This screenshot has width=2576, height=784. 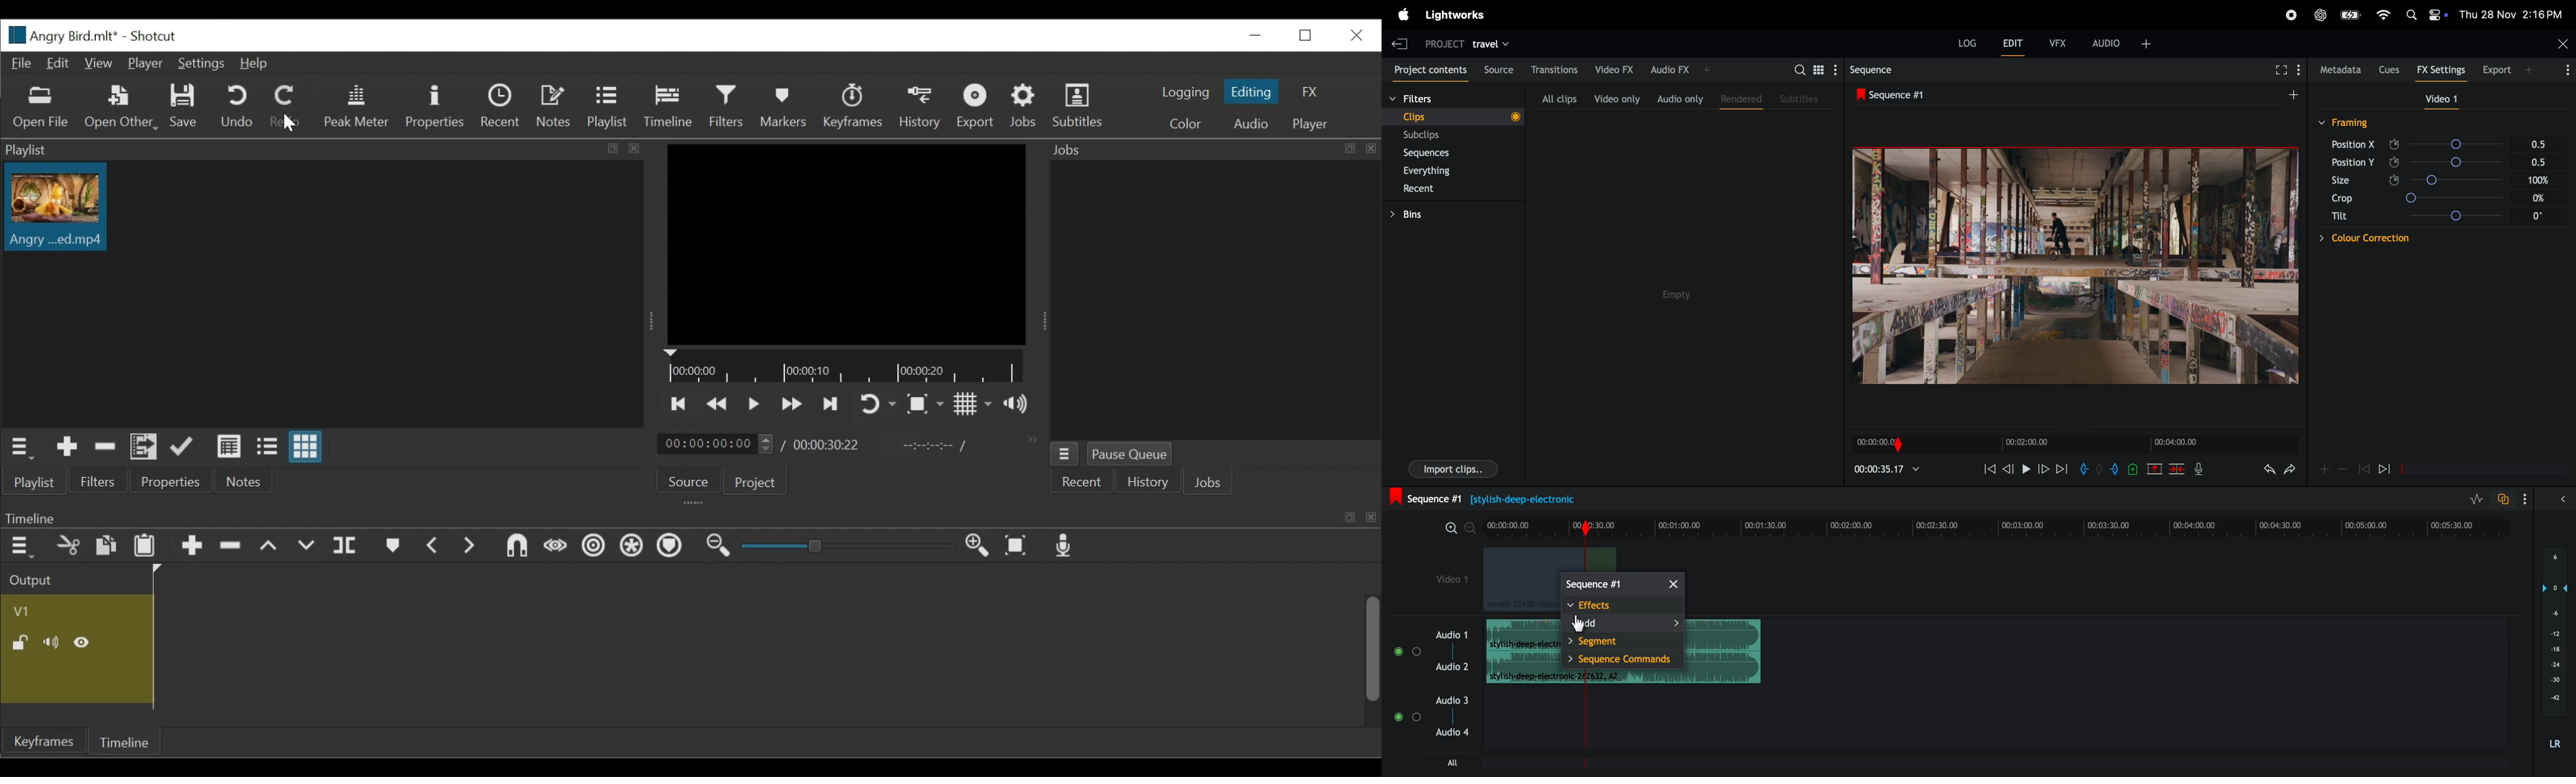 What do you see at coordinates (853, 106) in the screenshot?
I see `Keyframes` at bounding box center [853, 106].